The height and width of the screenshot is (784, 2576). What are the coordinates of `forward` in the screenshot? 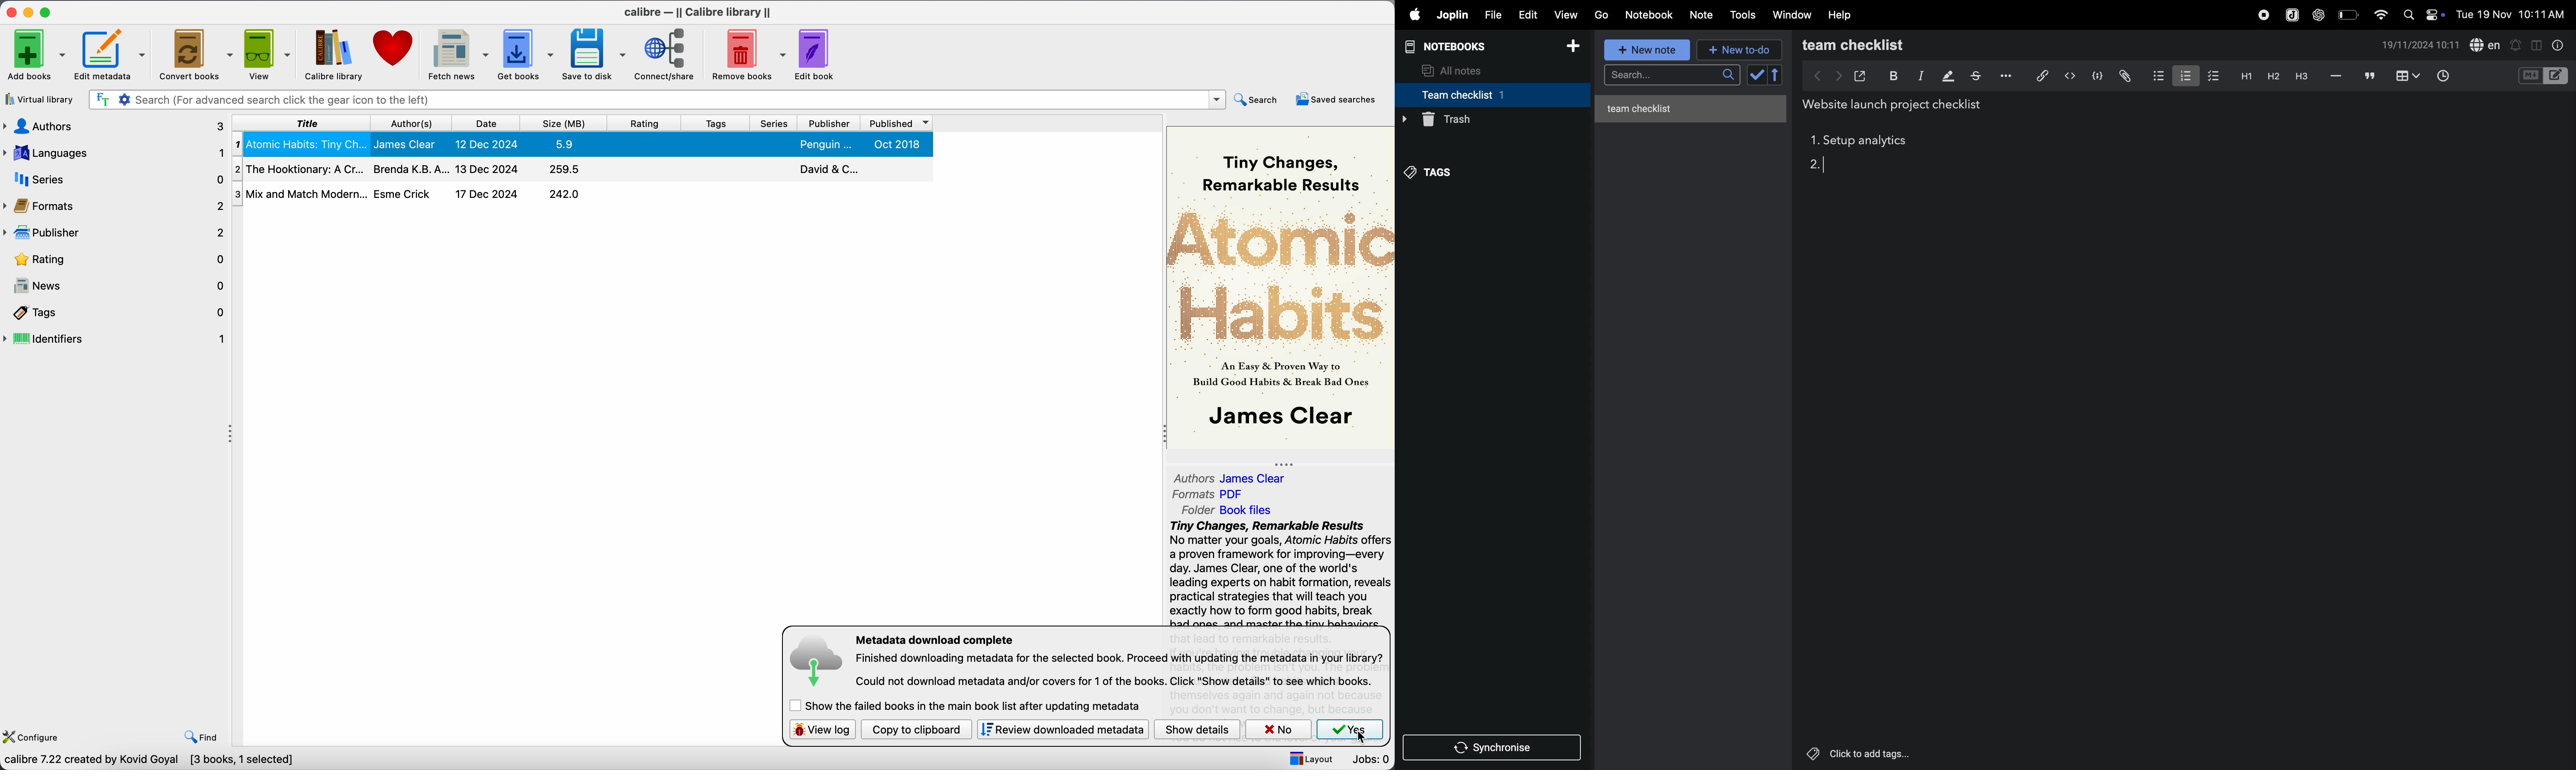 It's located at (1836, 75).